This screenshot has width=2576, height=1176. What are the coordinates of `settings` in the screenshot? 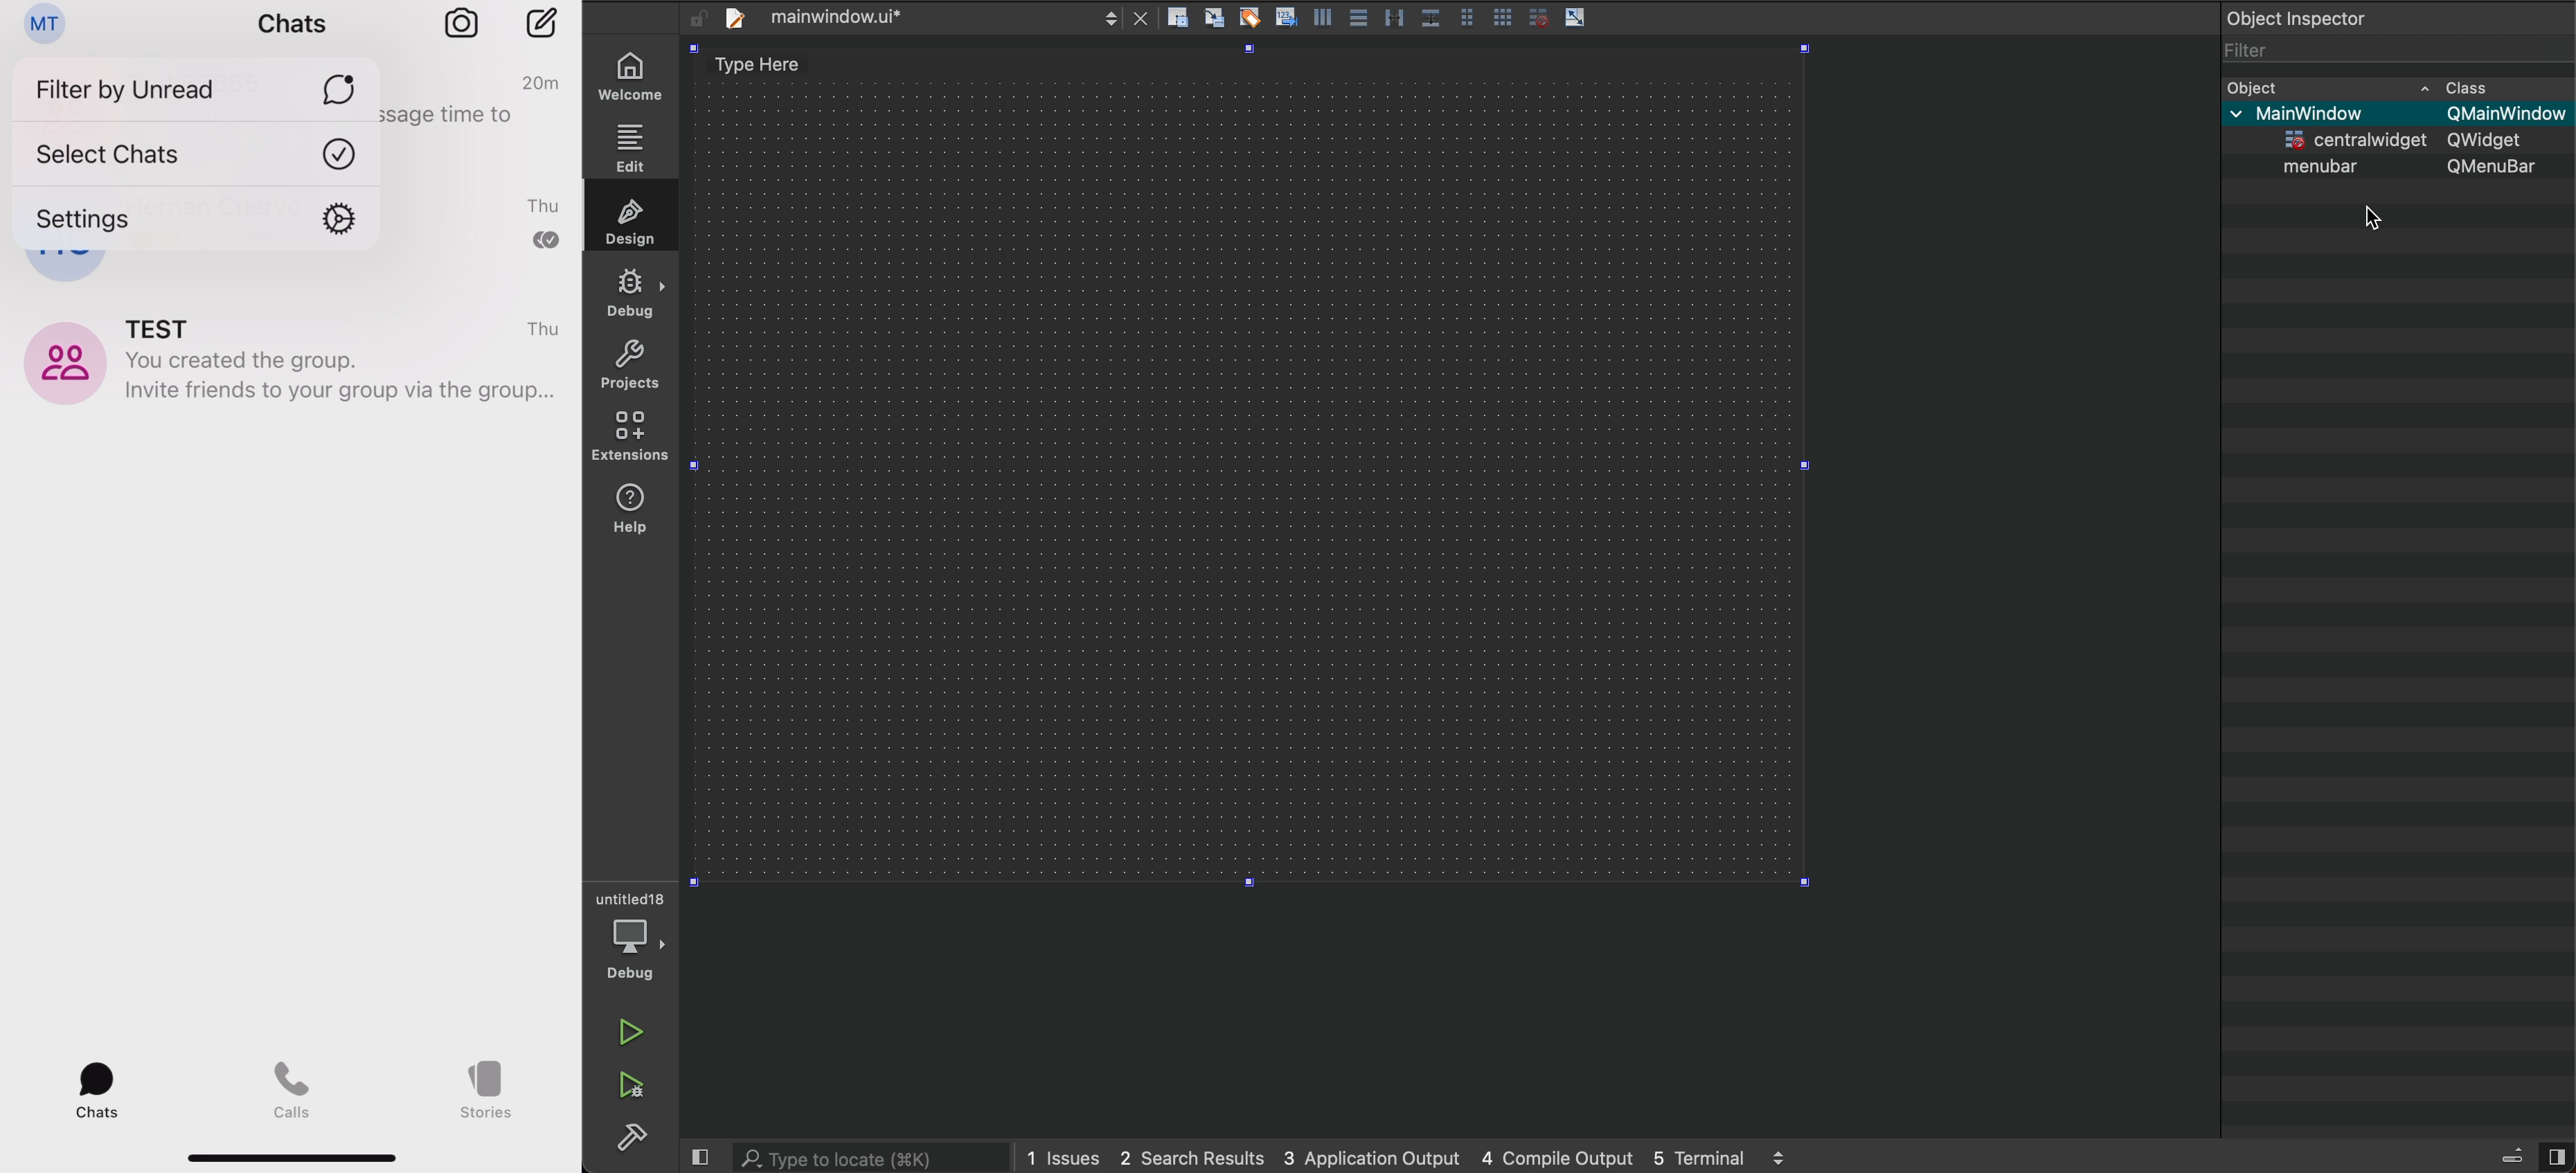 It's located at (199, 219).